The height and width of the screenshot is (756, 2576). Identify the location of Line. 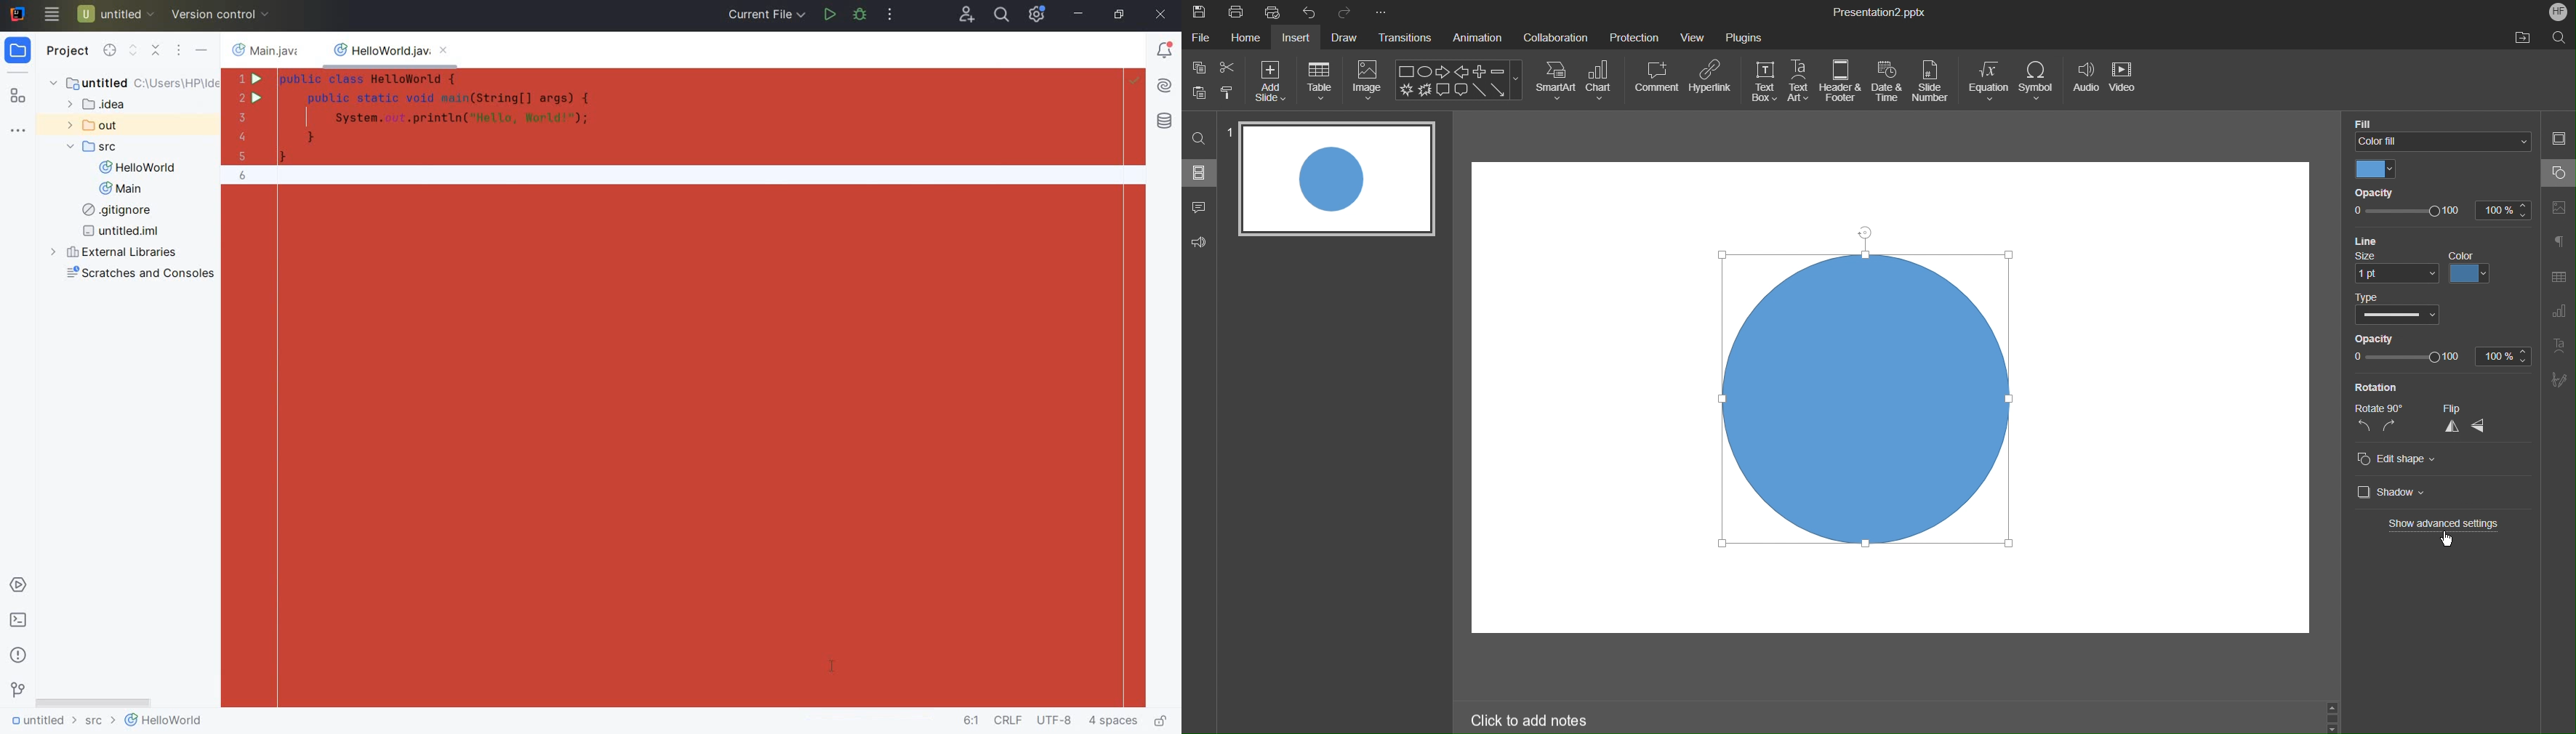
(2365, 240).